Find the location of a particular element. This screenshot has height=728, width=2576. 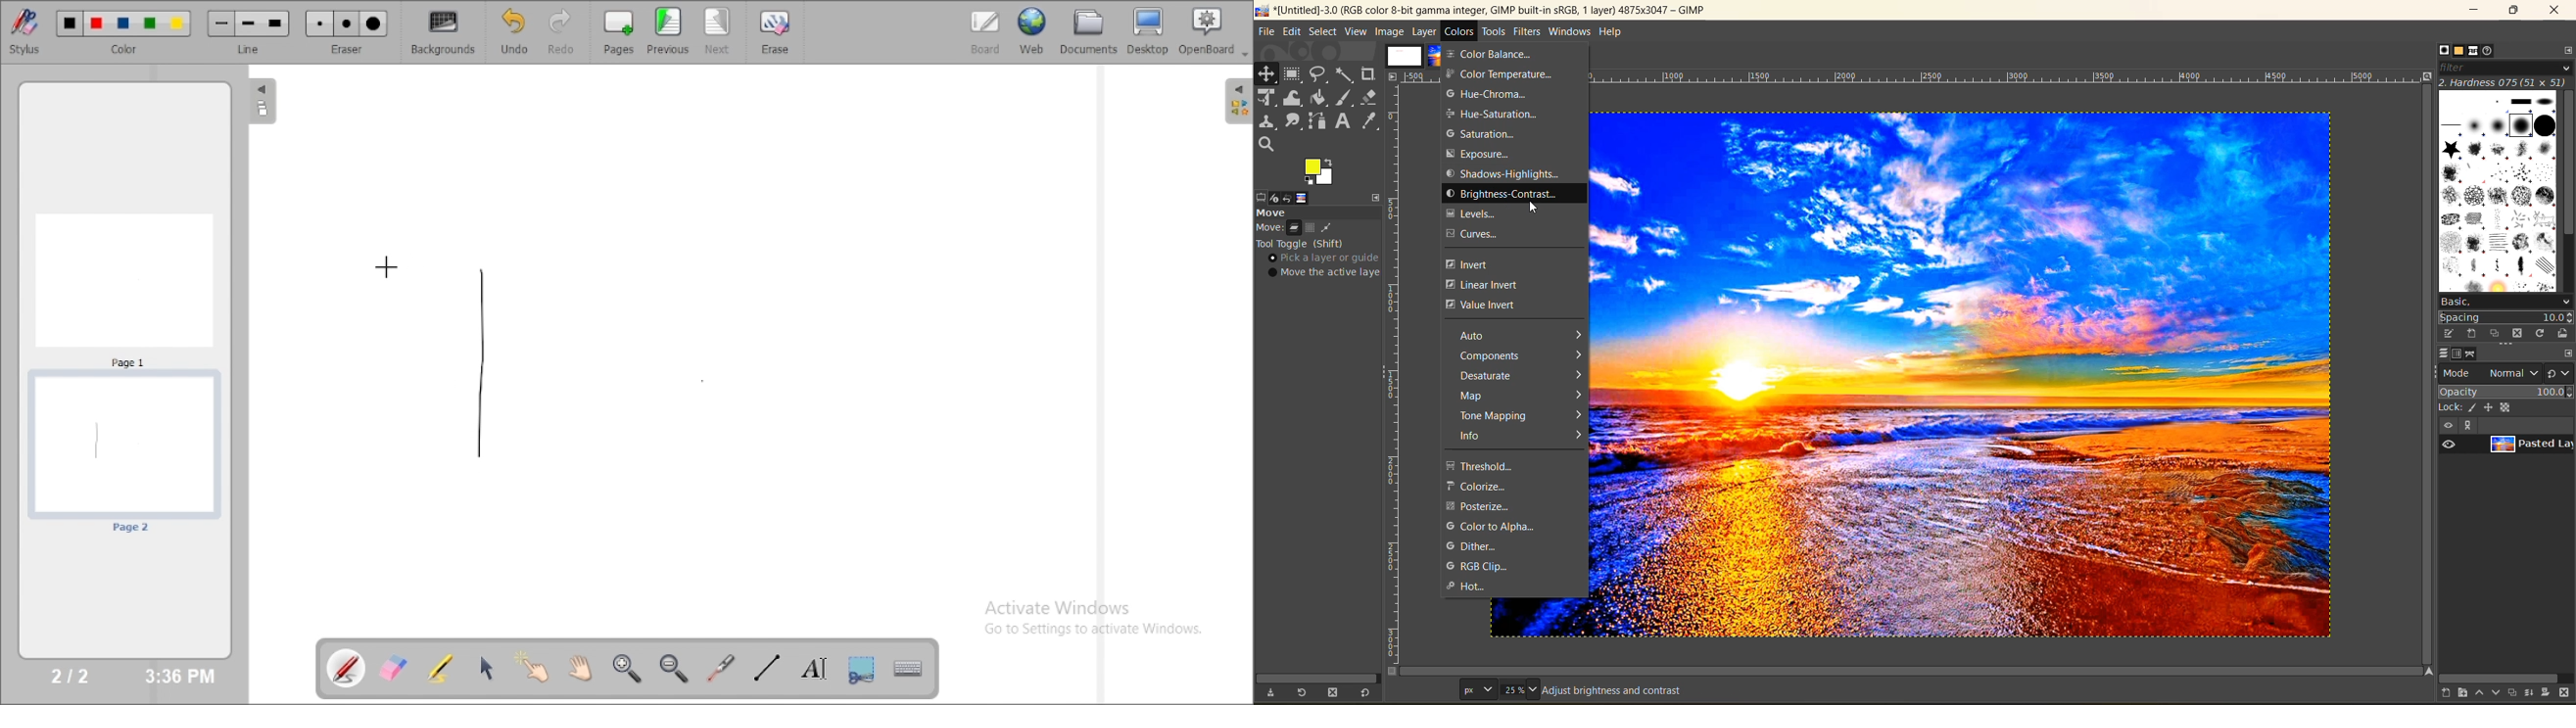

image is located at coordinates (1389, 32).